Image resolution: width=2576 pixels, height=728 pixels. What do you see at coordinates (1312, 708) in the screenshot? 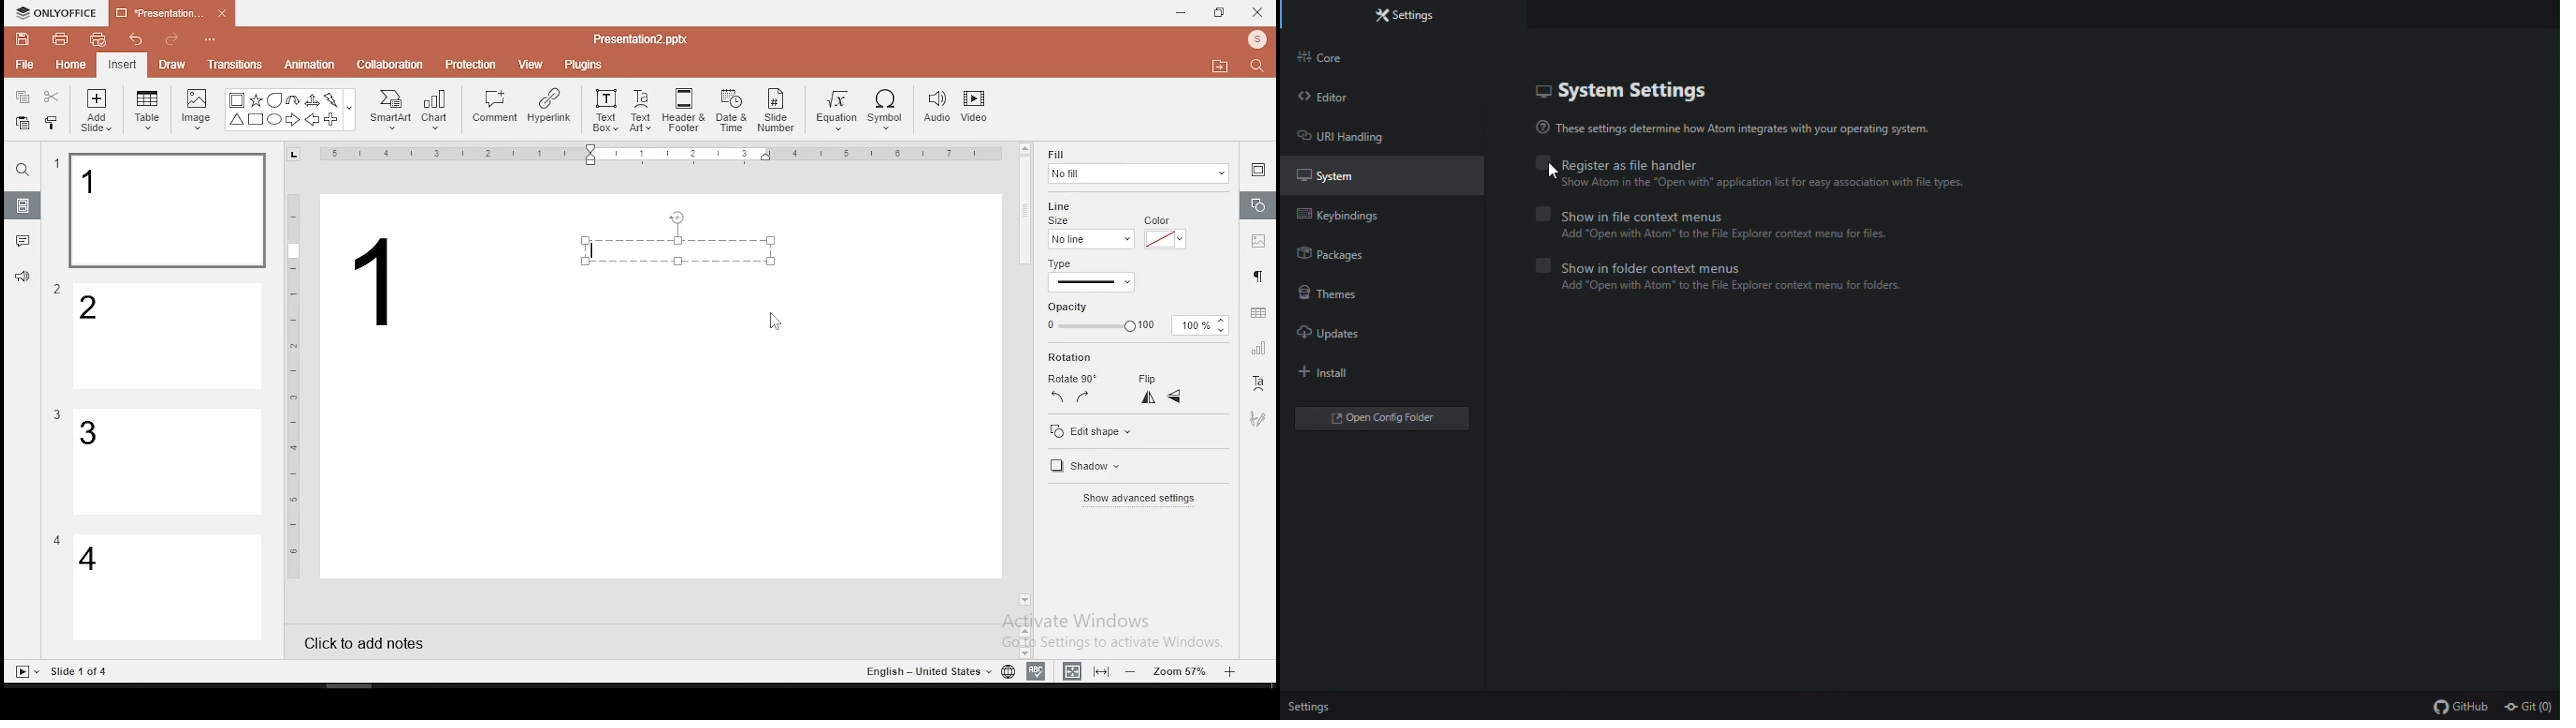
I see `settings` at bounding box center [1312, 708].